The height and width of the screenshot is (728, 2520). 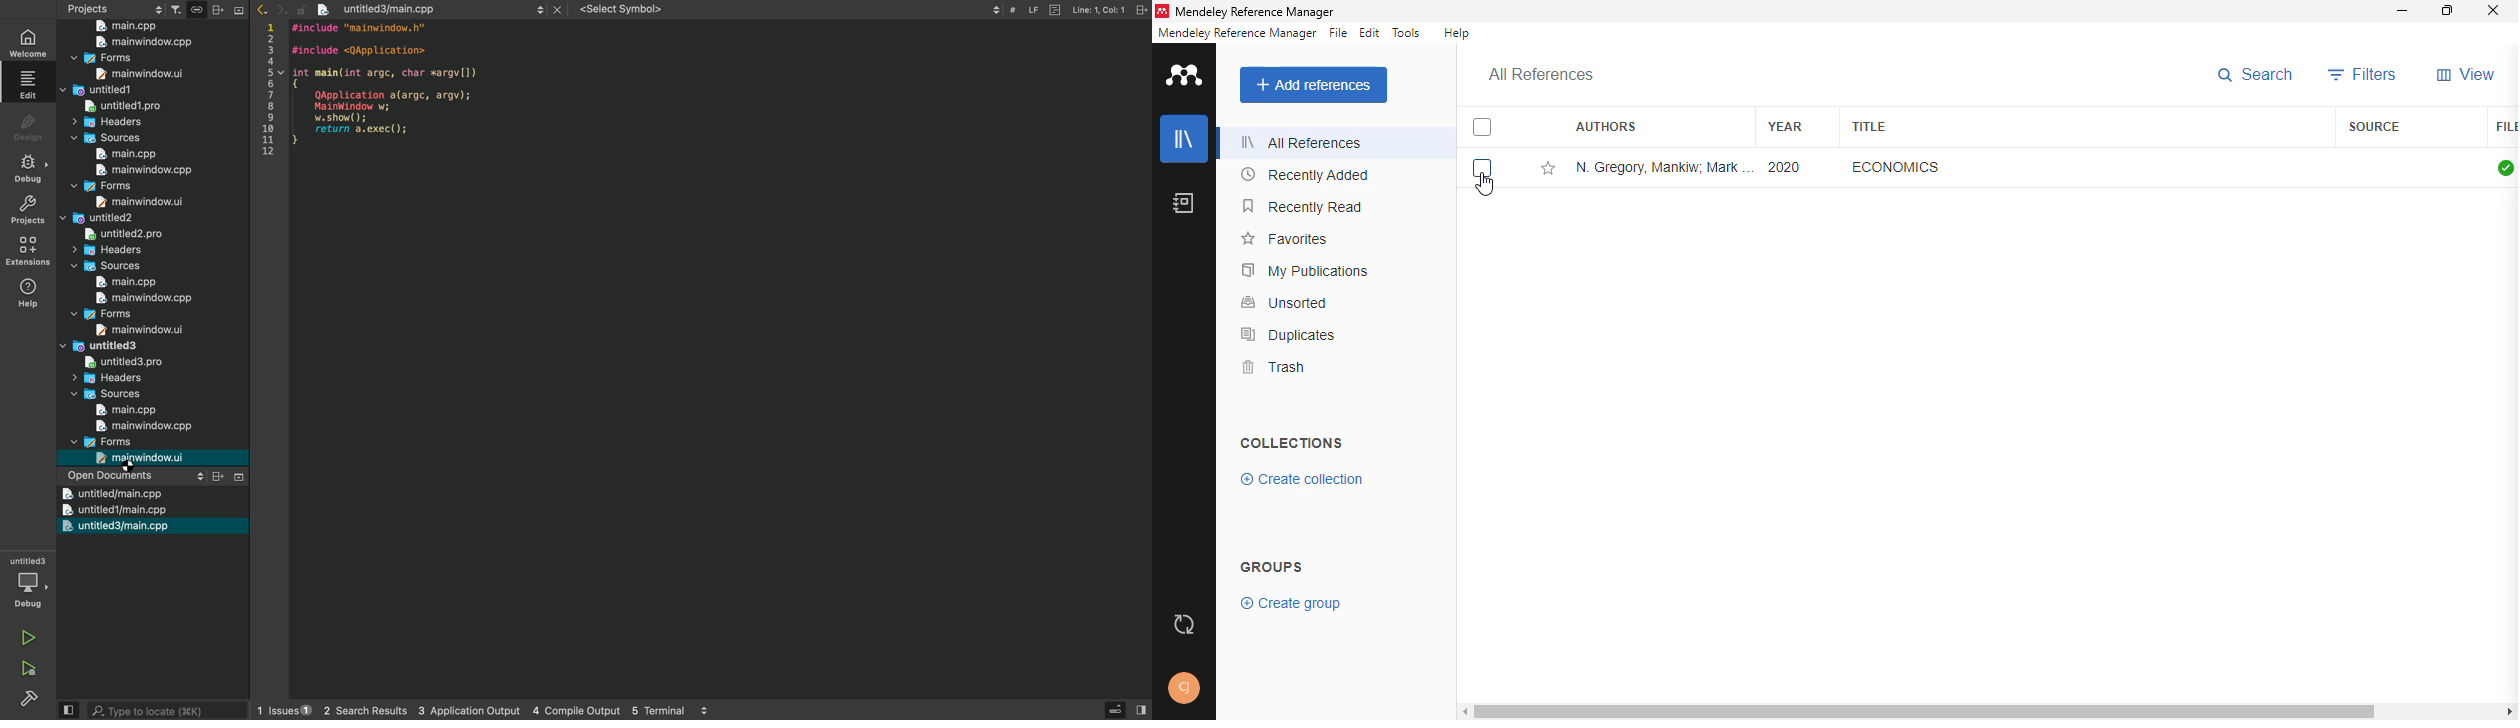 I want to click on untiled, so click(x=124, y=106).